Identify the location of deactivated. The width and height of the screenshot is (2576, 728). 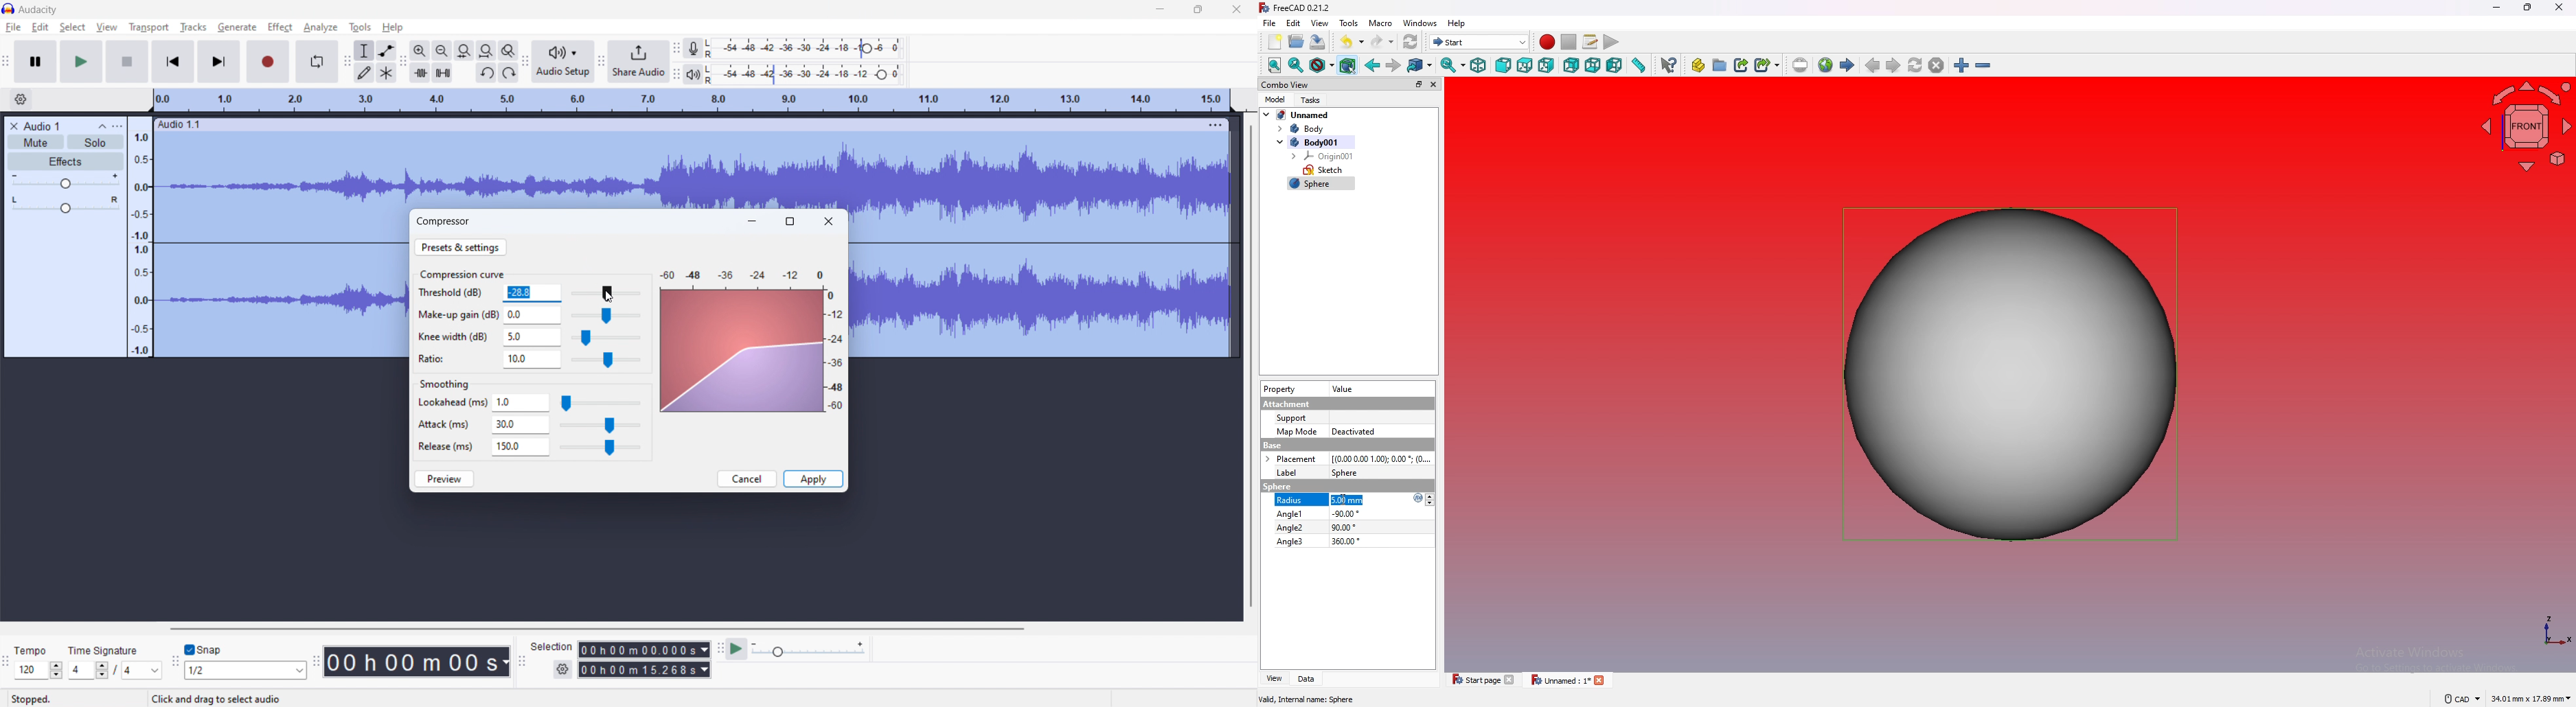
(1354, 432).